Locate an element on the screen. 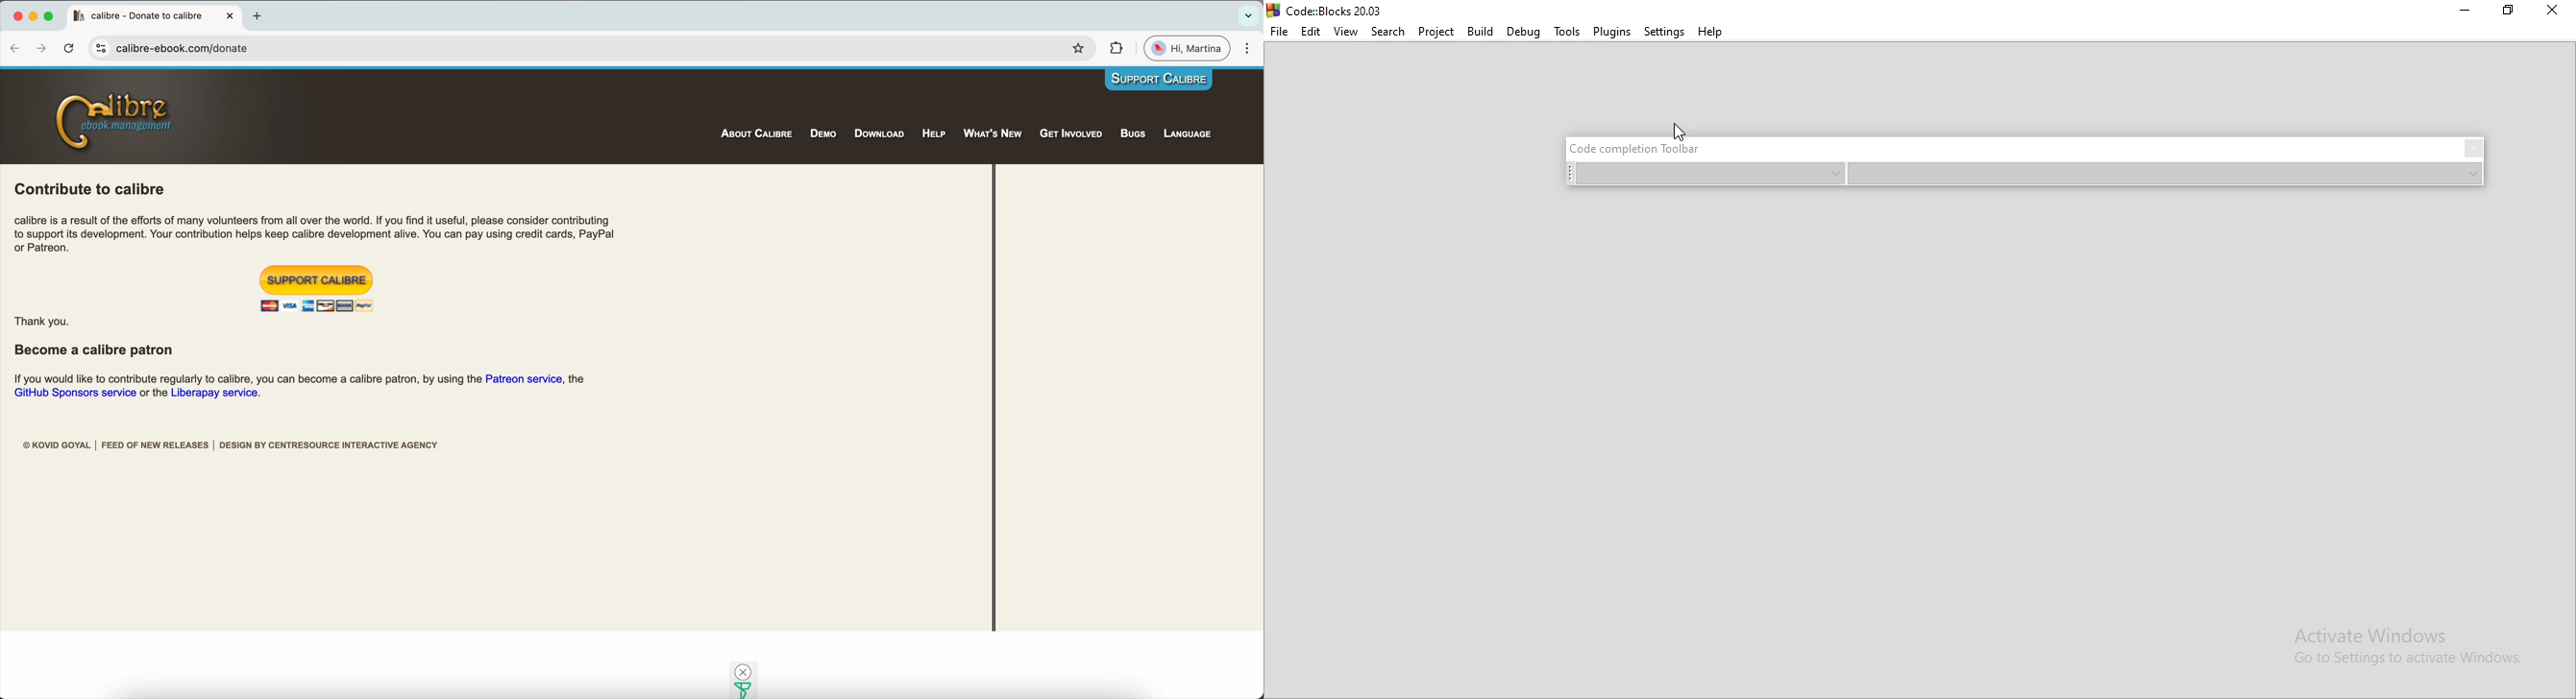  bugs is located at coordinates (1134, 135).